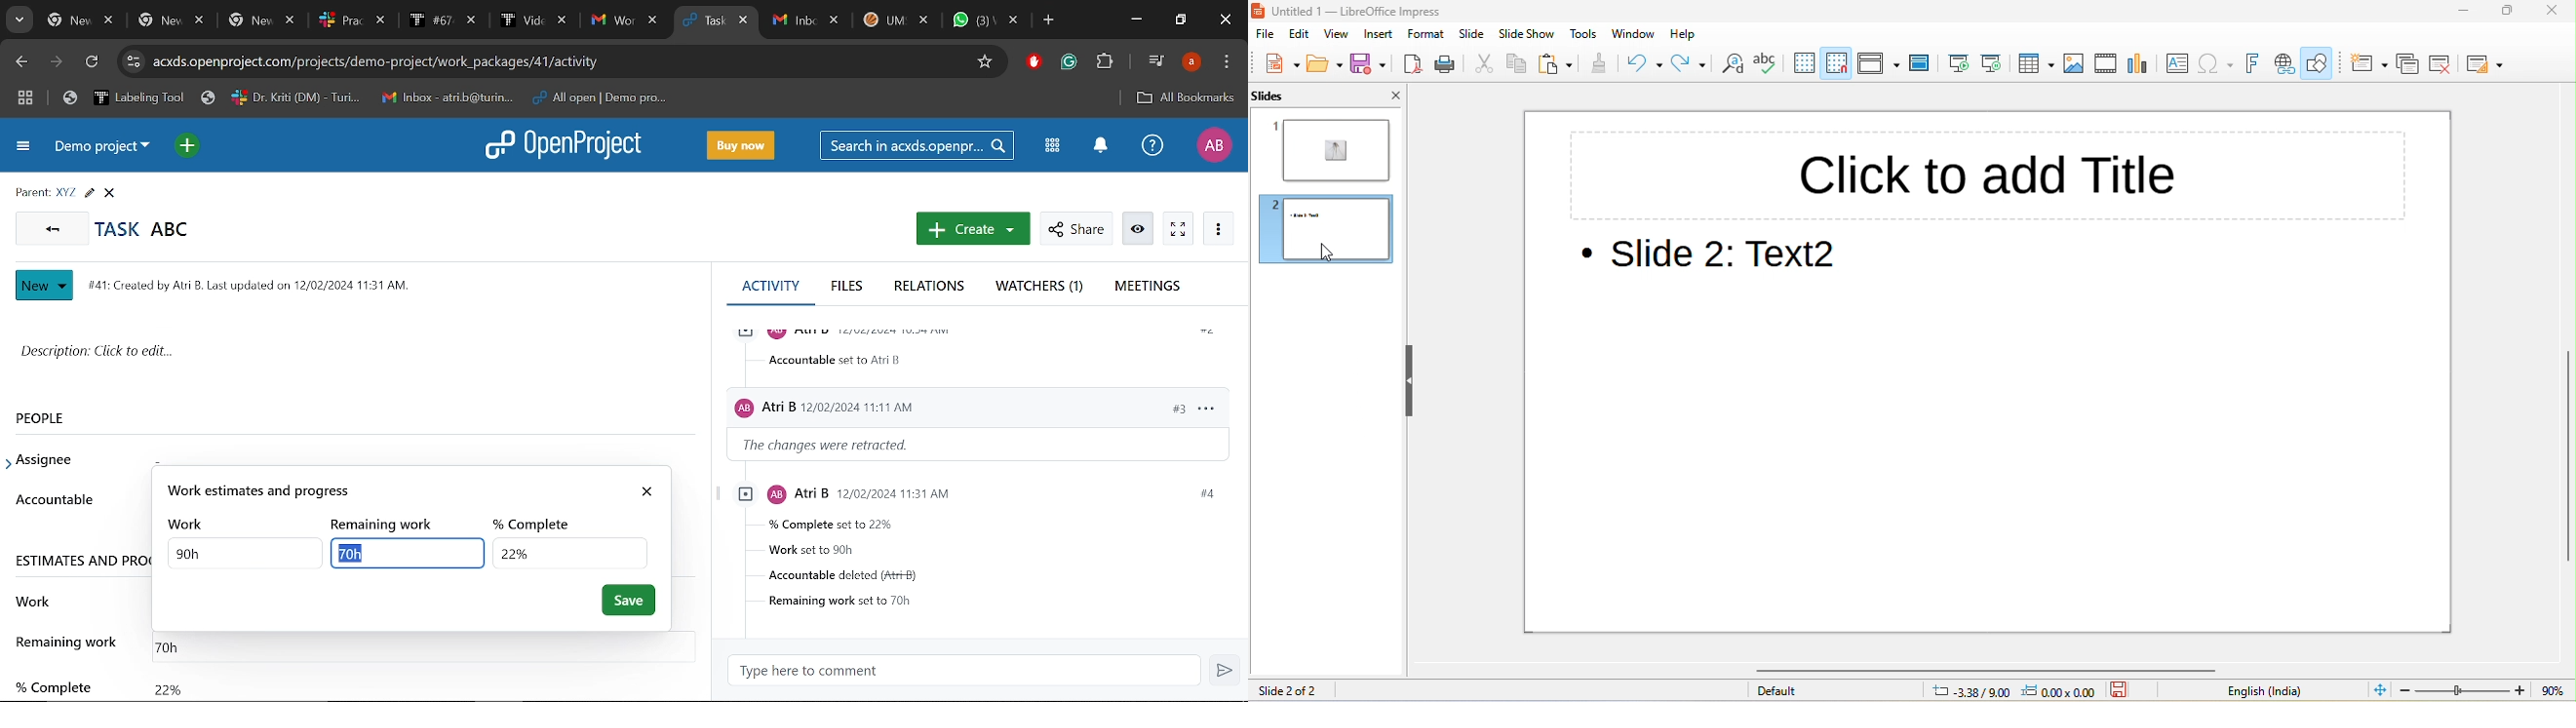  I want to click on assignee, so click(50, 460).